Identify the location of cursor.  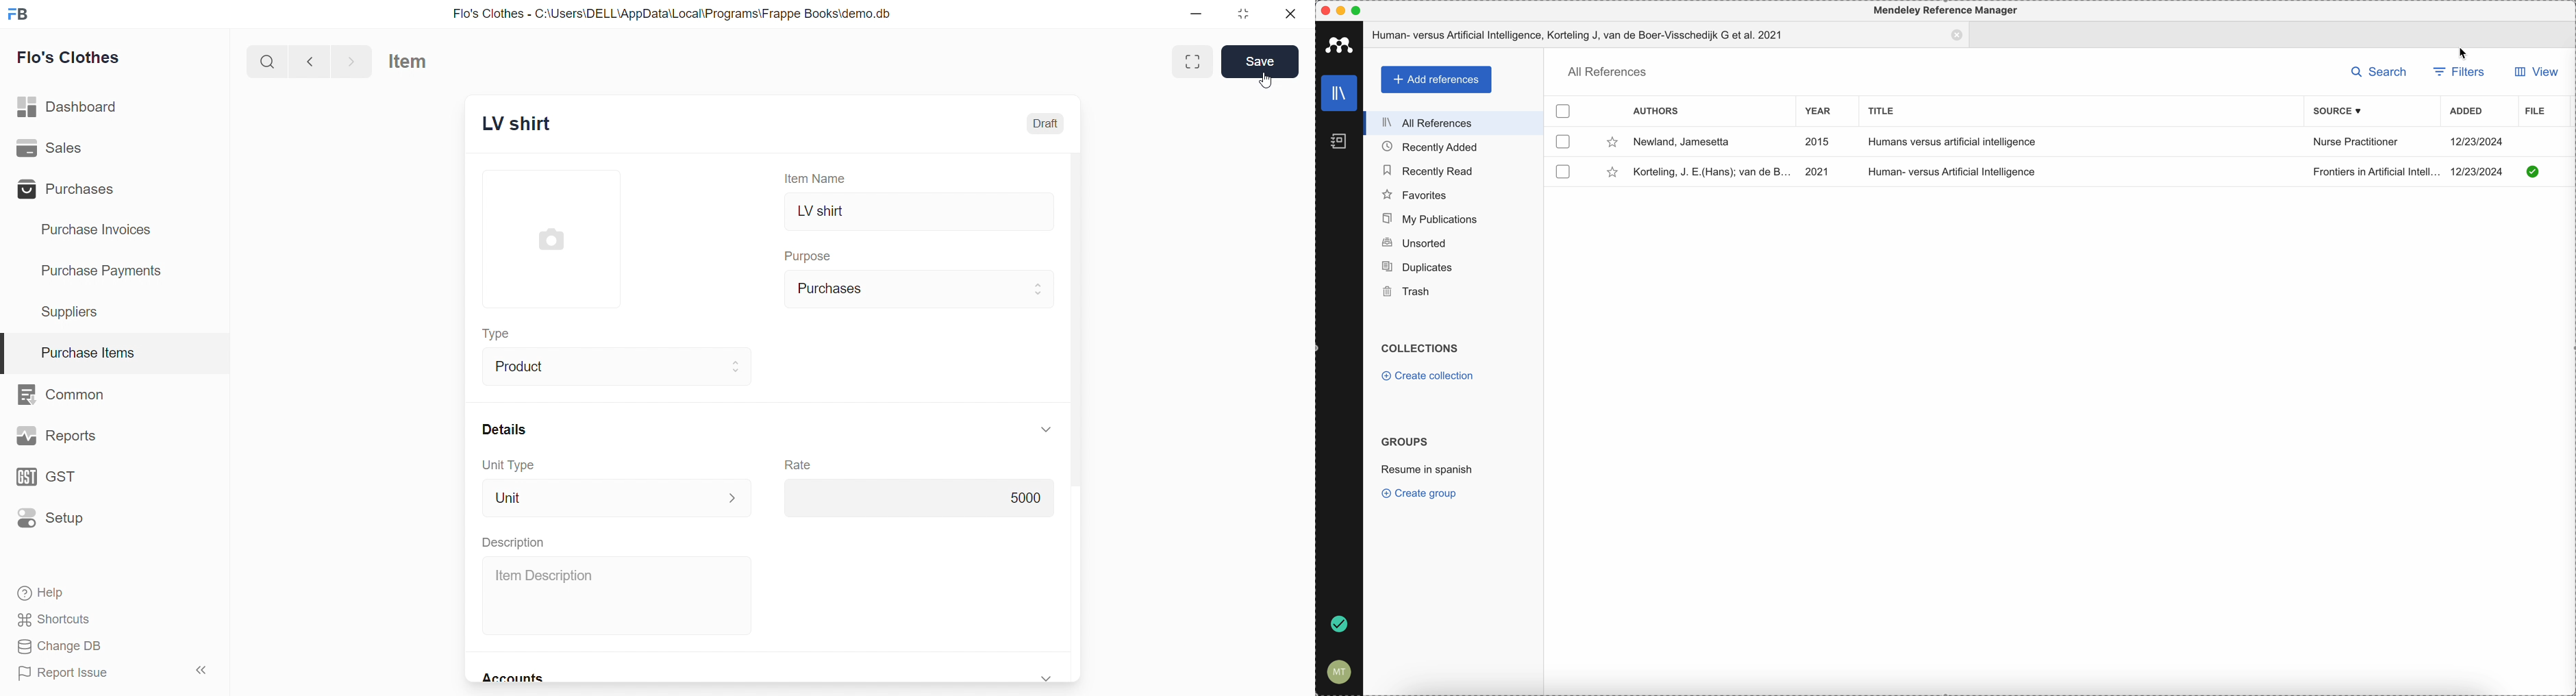
(1266, 82).